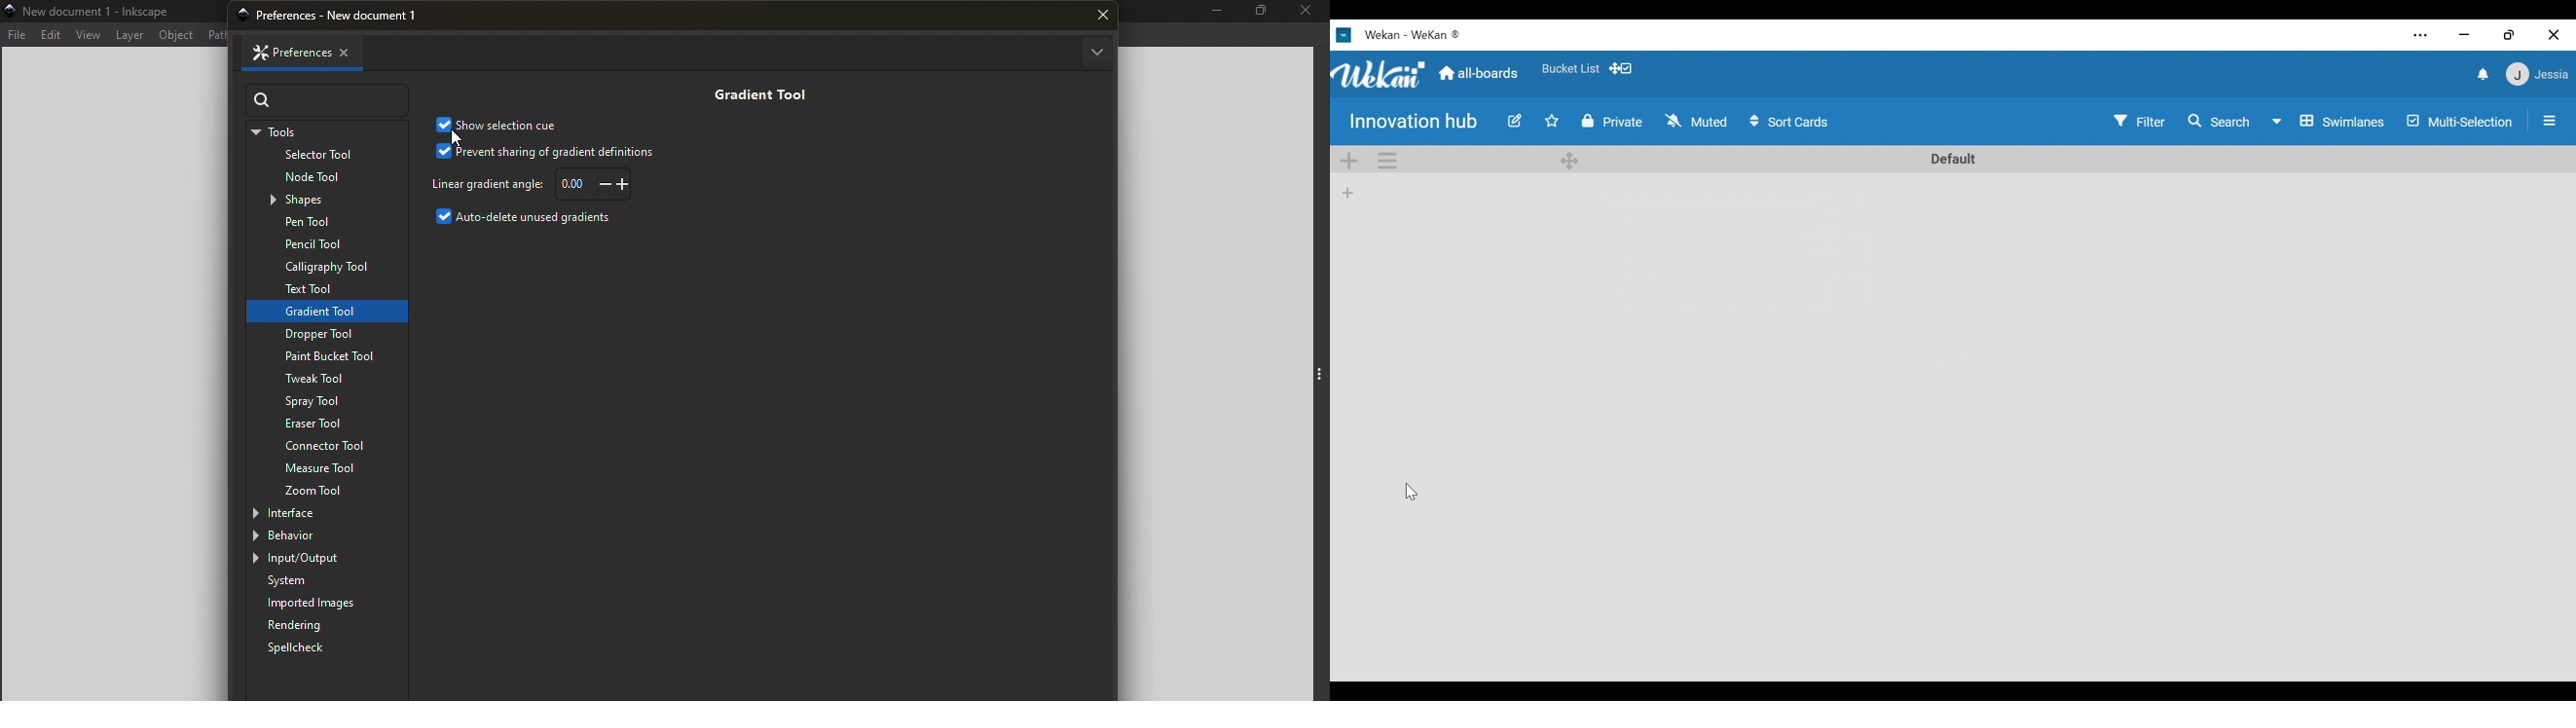 This screenshot has width=2576, height=728. I want to click on Pen tool, so click(329, 223).